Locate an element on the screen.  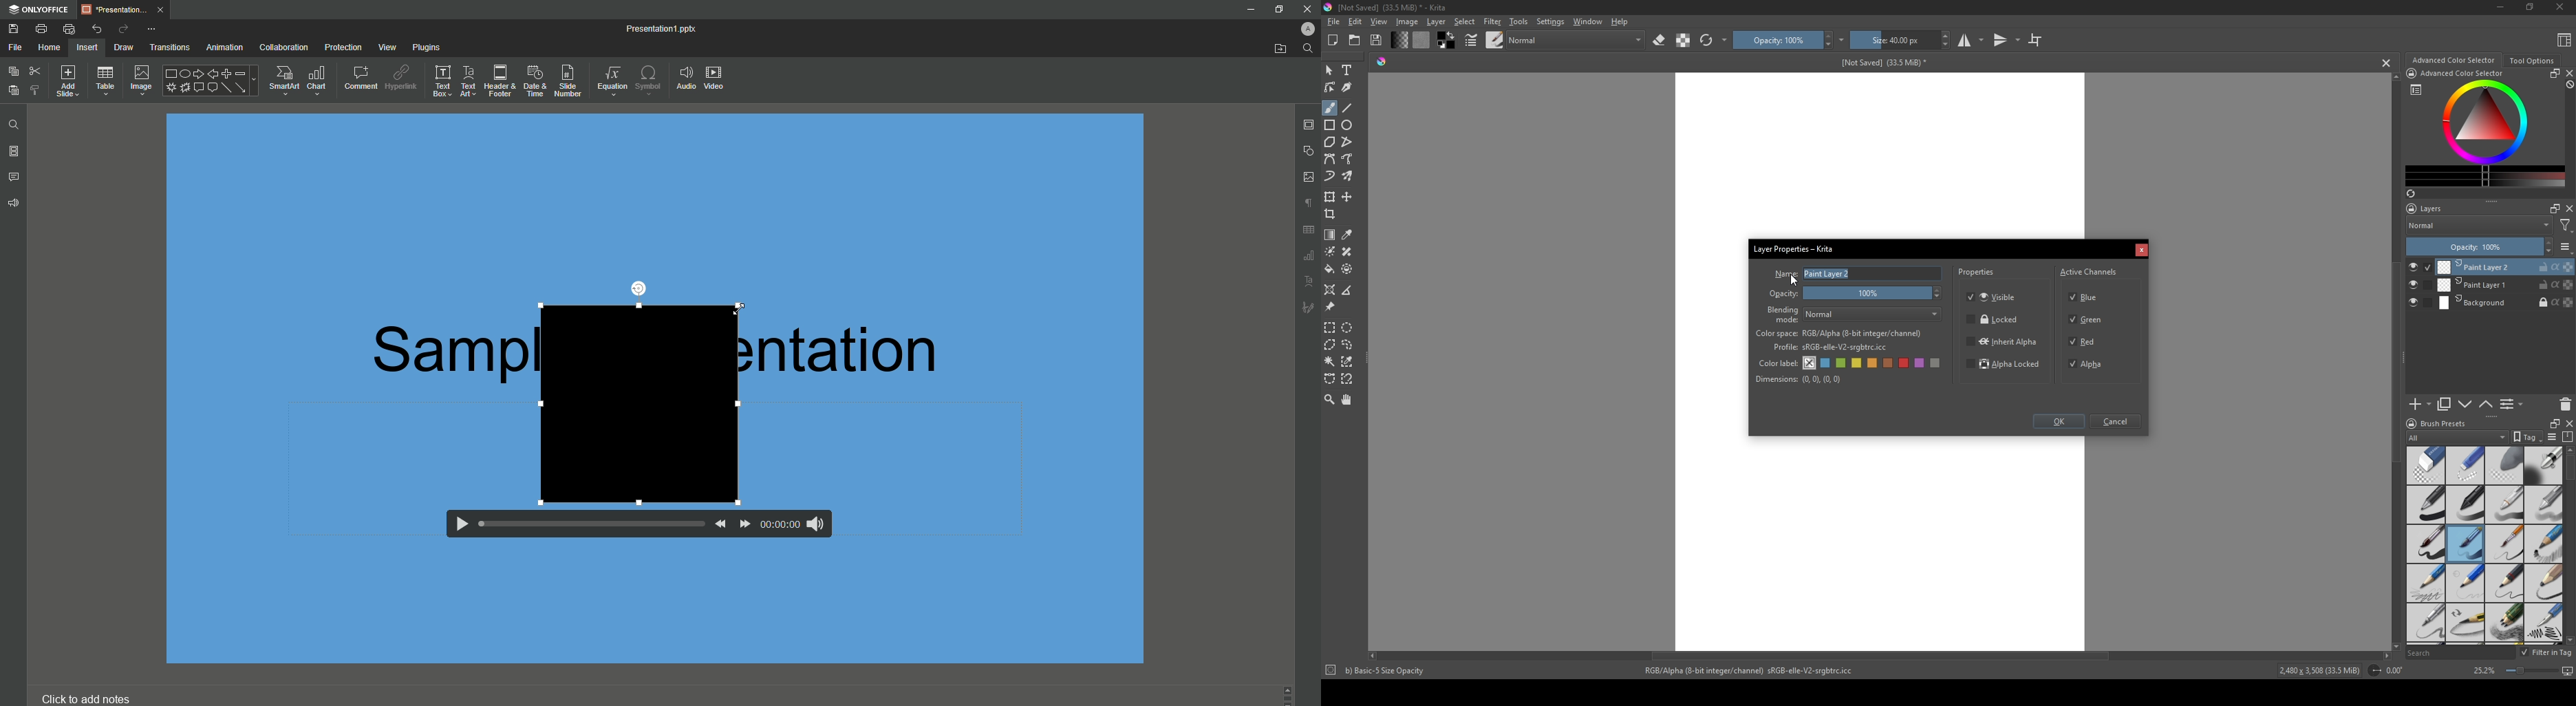
Image is located at coordinates (1407, 22).